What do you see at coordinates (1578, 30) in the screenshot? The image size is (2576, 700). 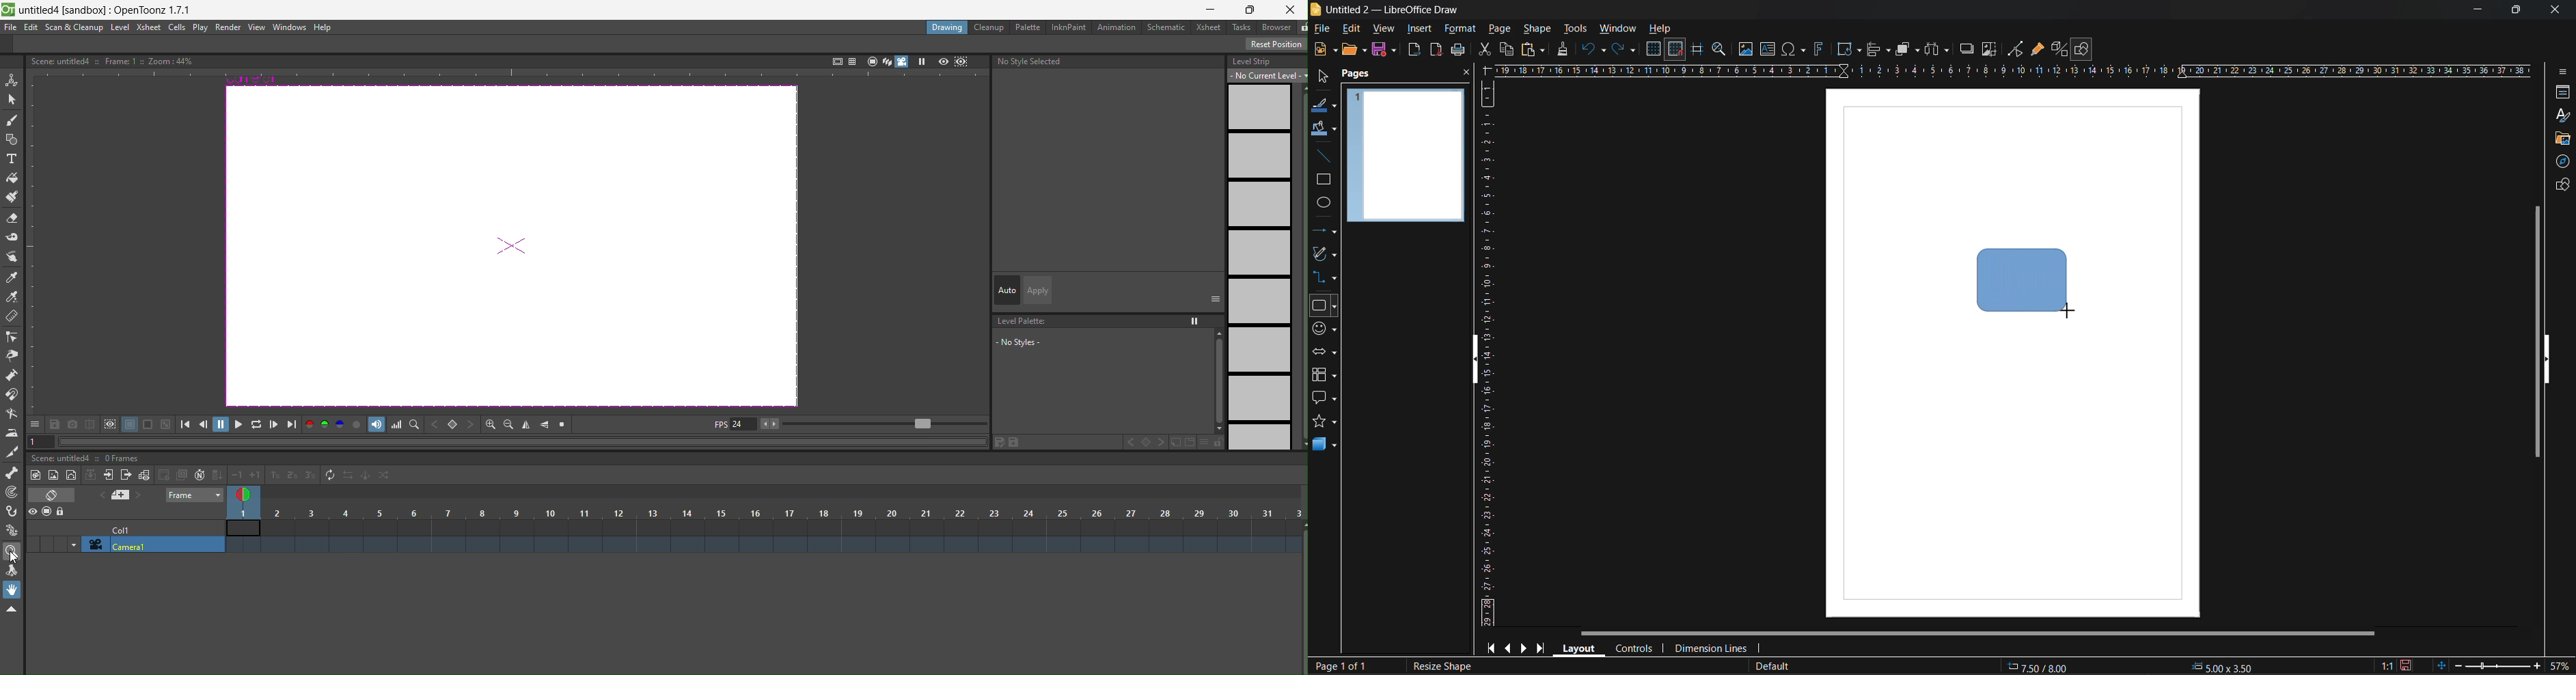 I see `tools` at bounding box center [1578, 30].